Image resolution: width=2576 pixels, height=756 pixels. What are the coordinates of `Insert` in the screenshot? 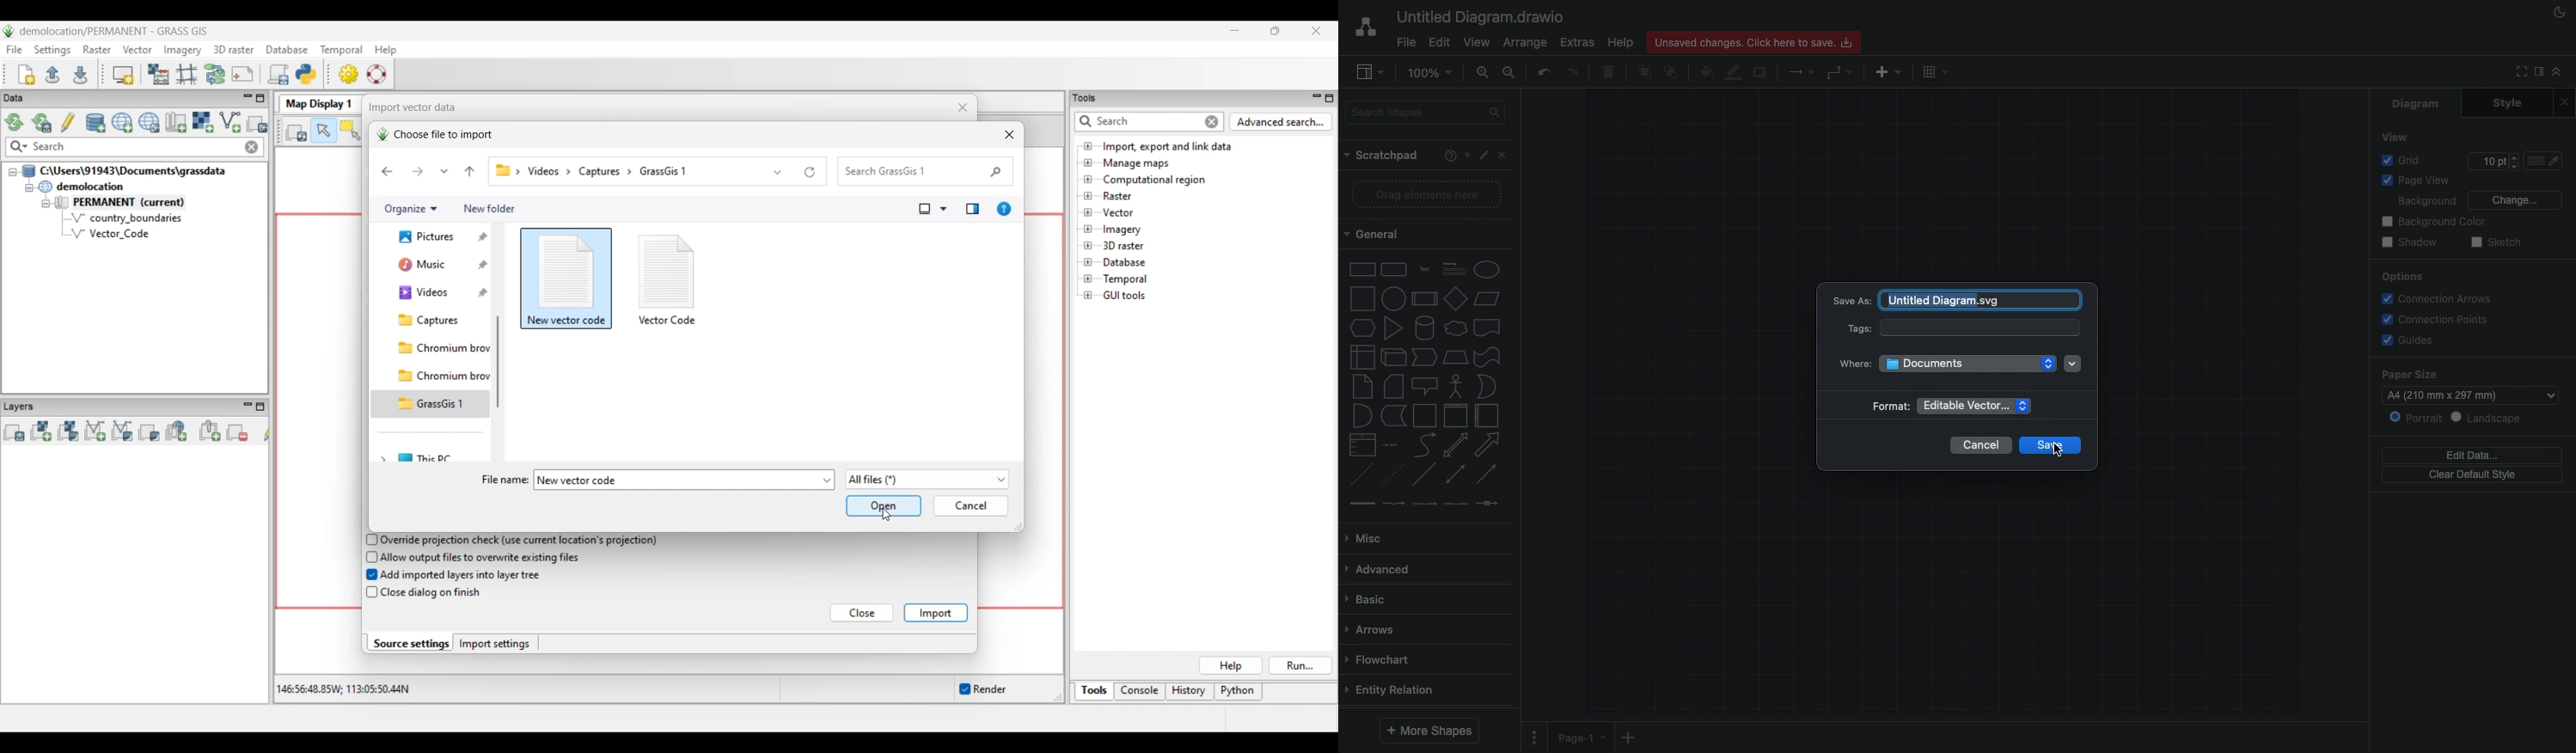 It's located at (1887, 73).